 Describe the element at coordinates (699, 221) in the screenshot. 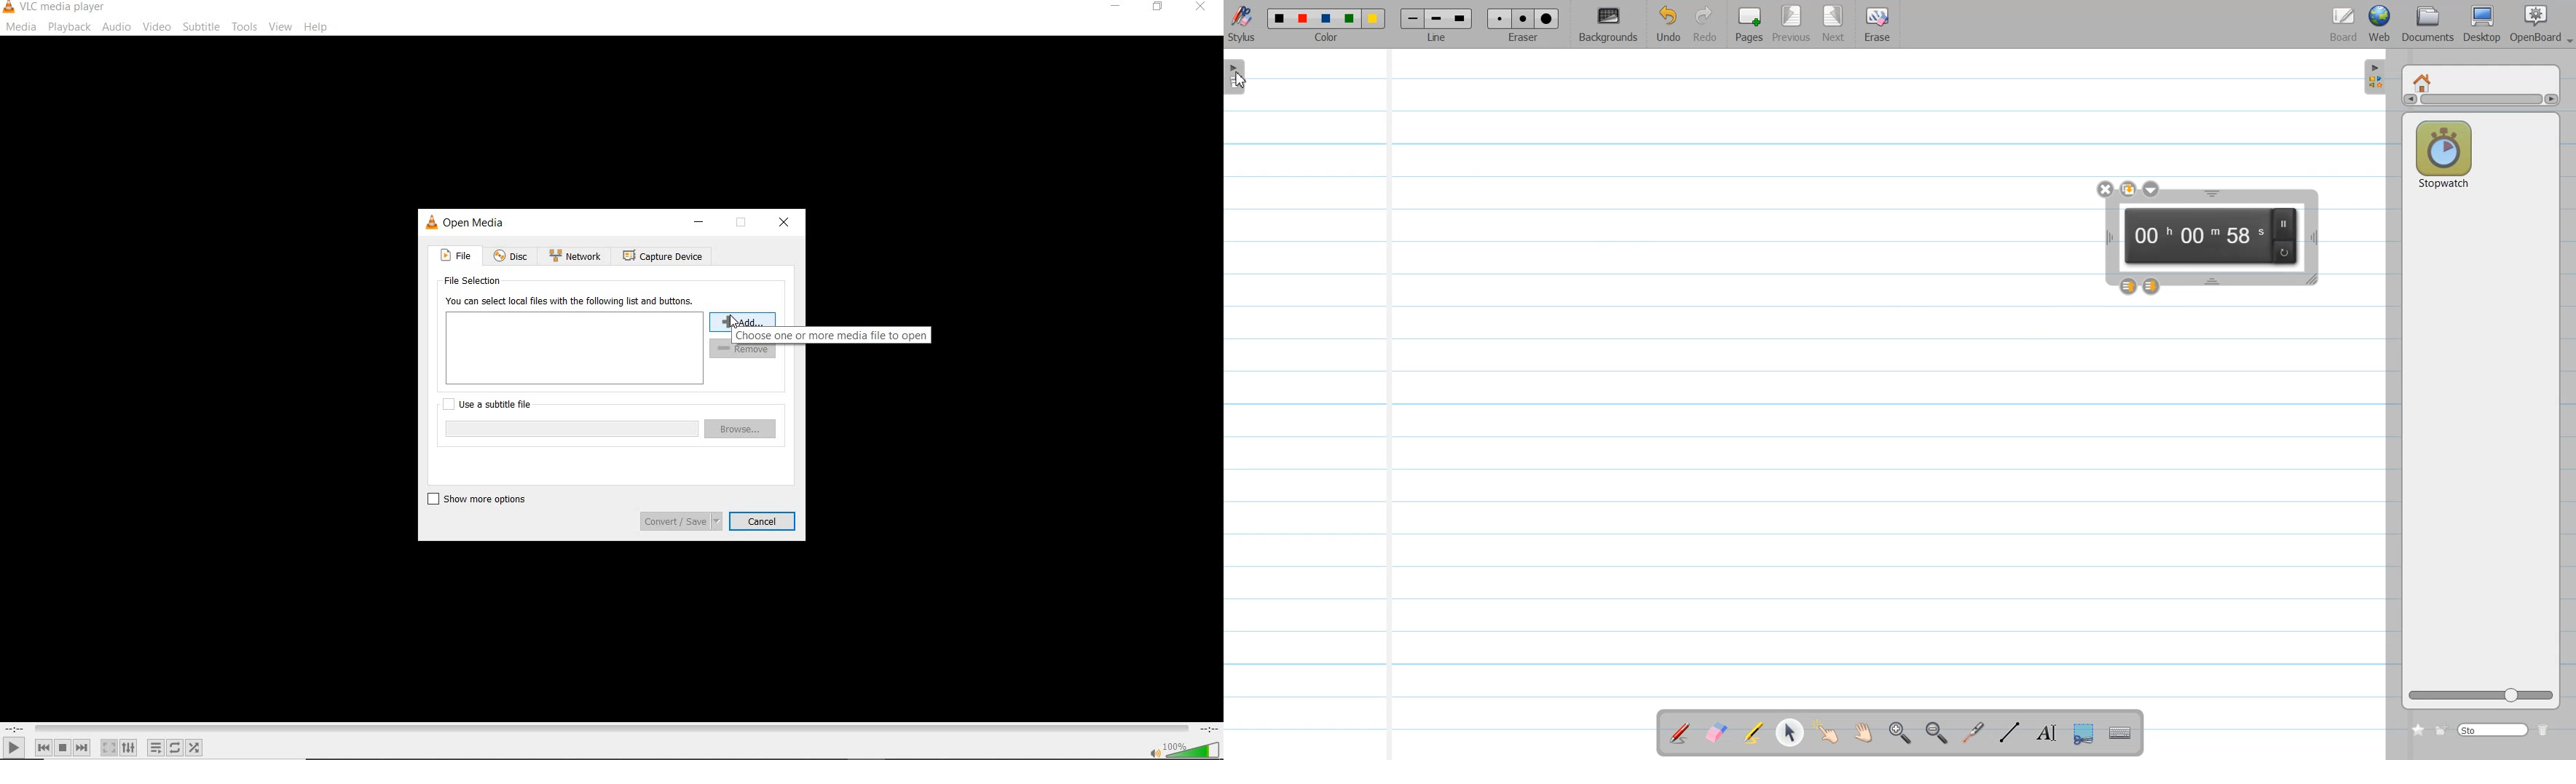

I see `minimize` at that location.